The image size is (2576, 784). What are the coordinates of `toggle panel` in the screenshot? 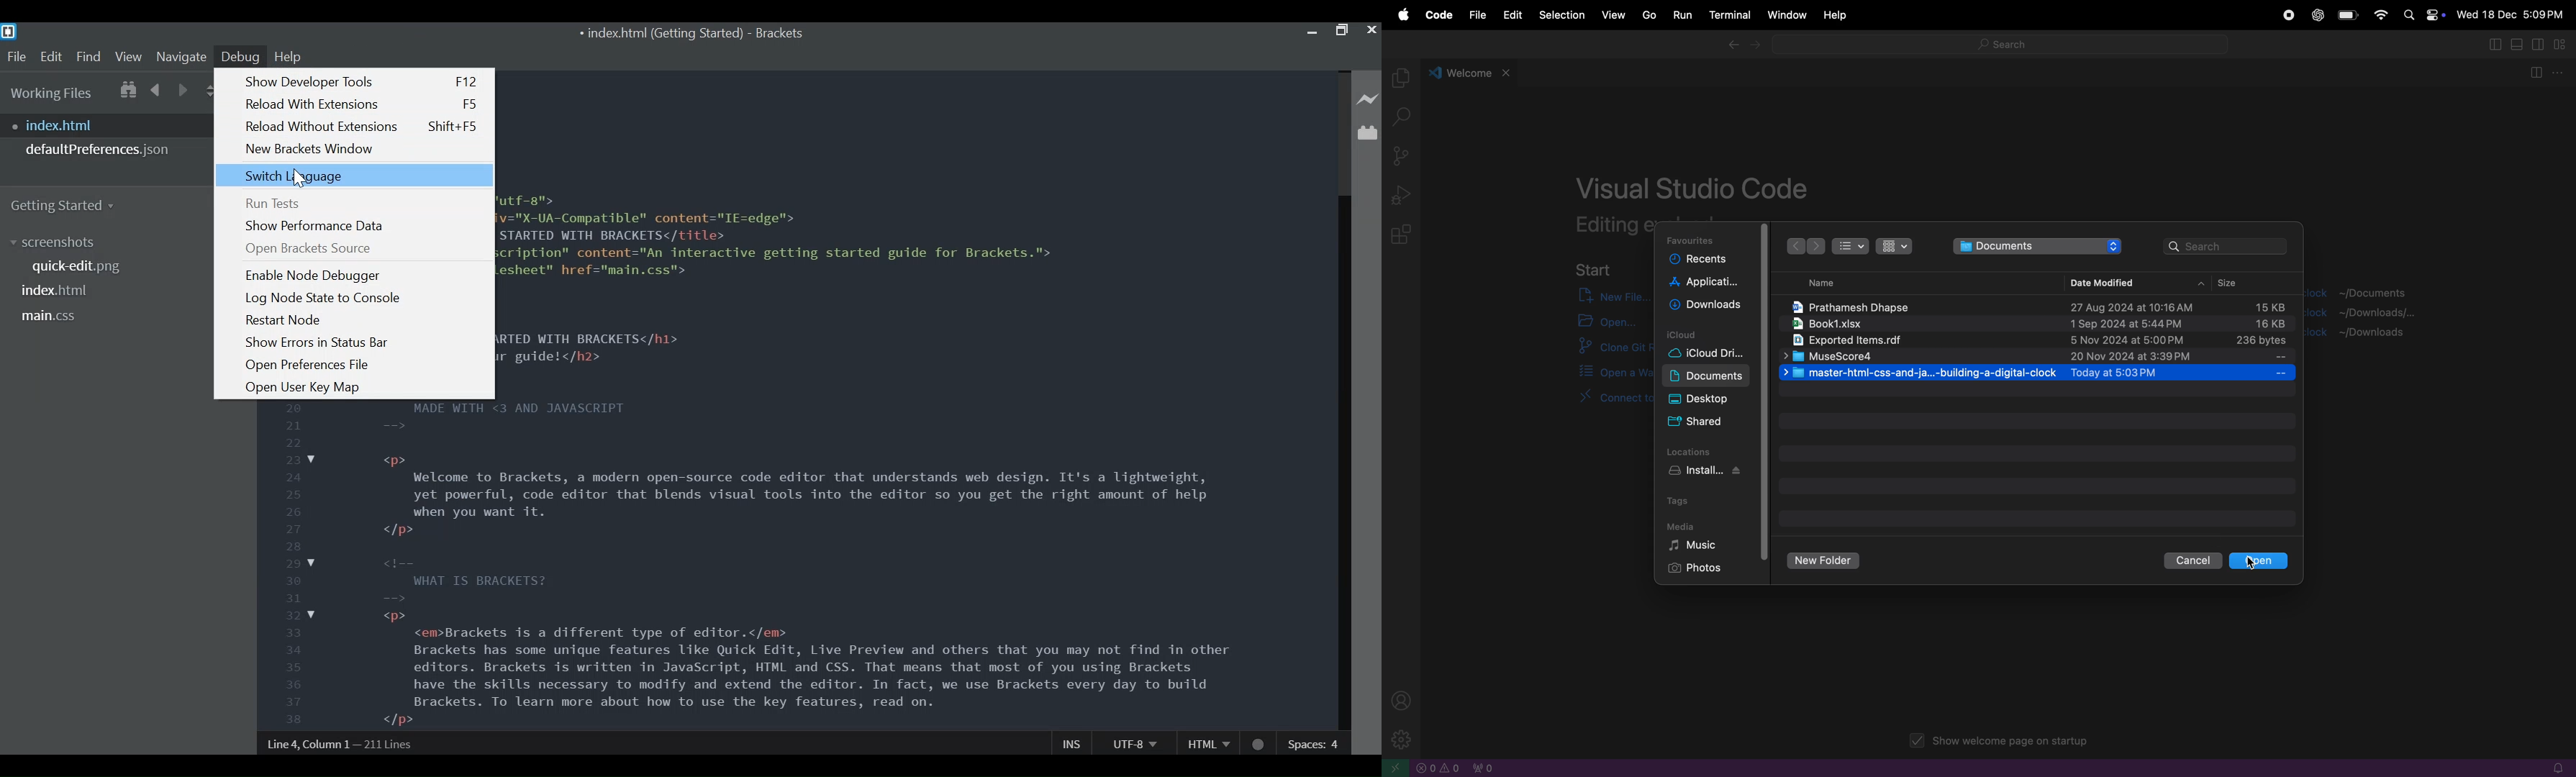 It's located at (2519, 44).